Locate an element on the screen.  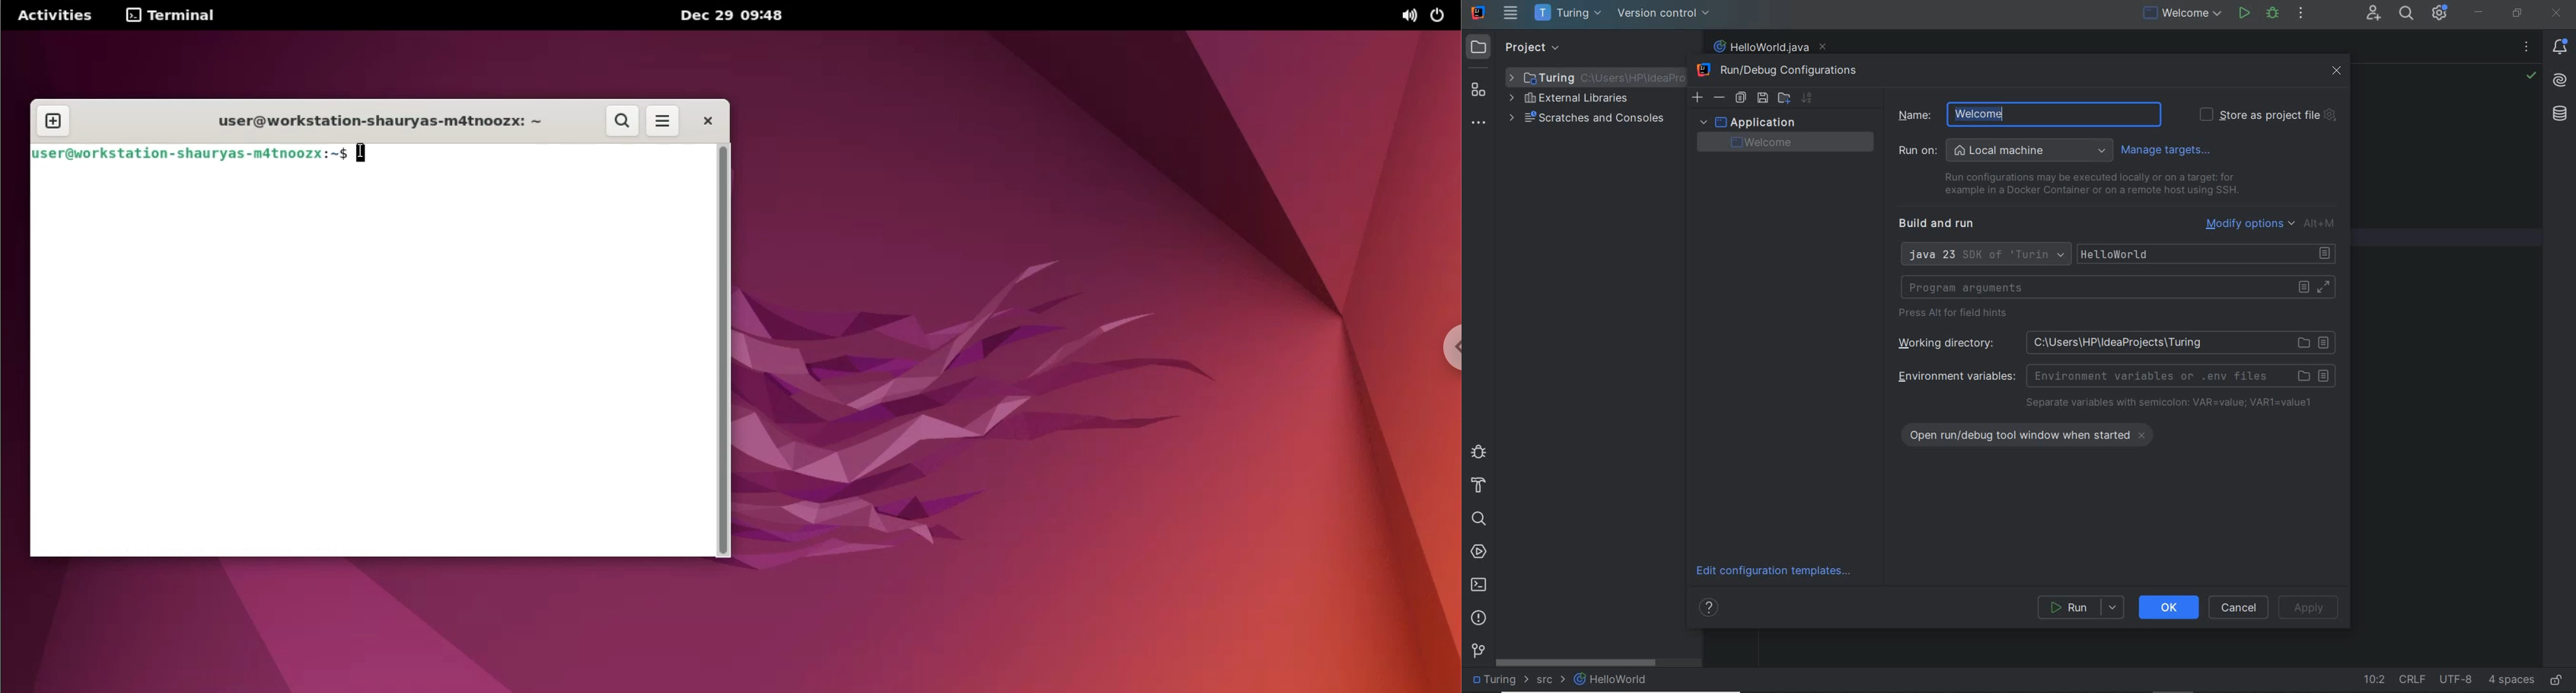
chrome options is located at coordinates (1440, 354).